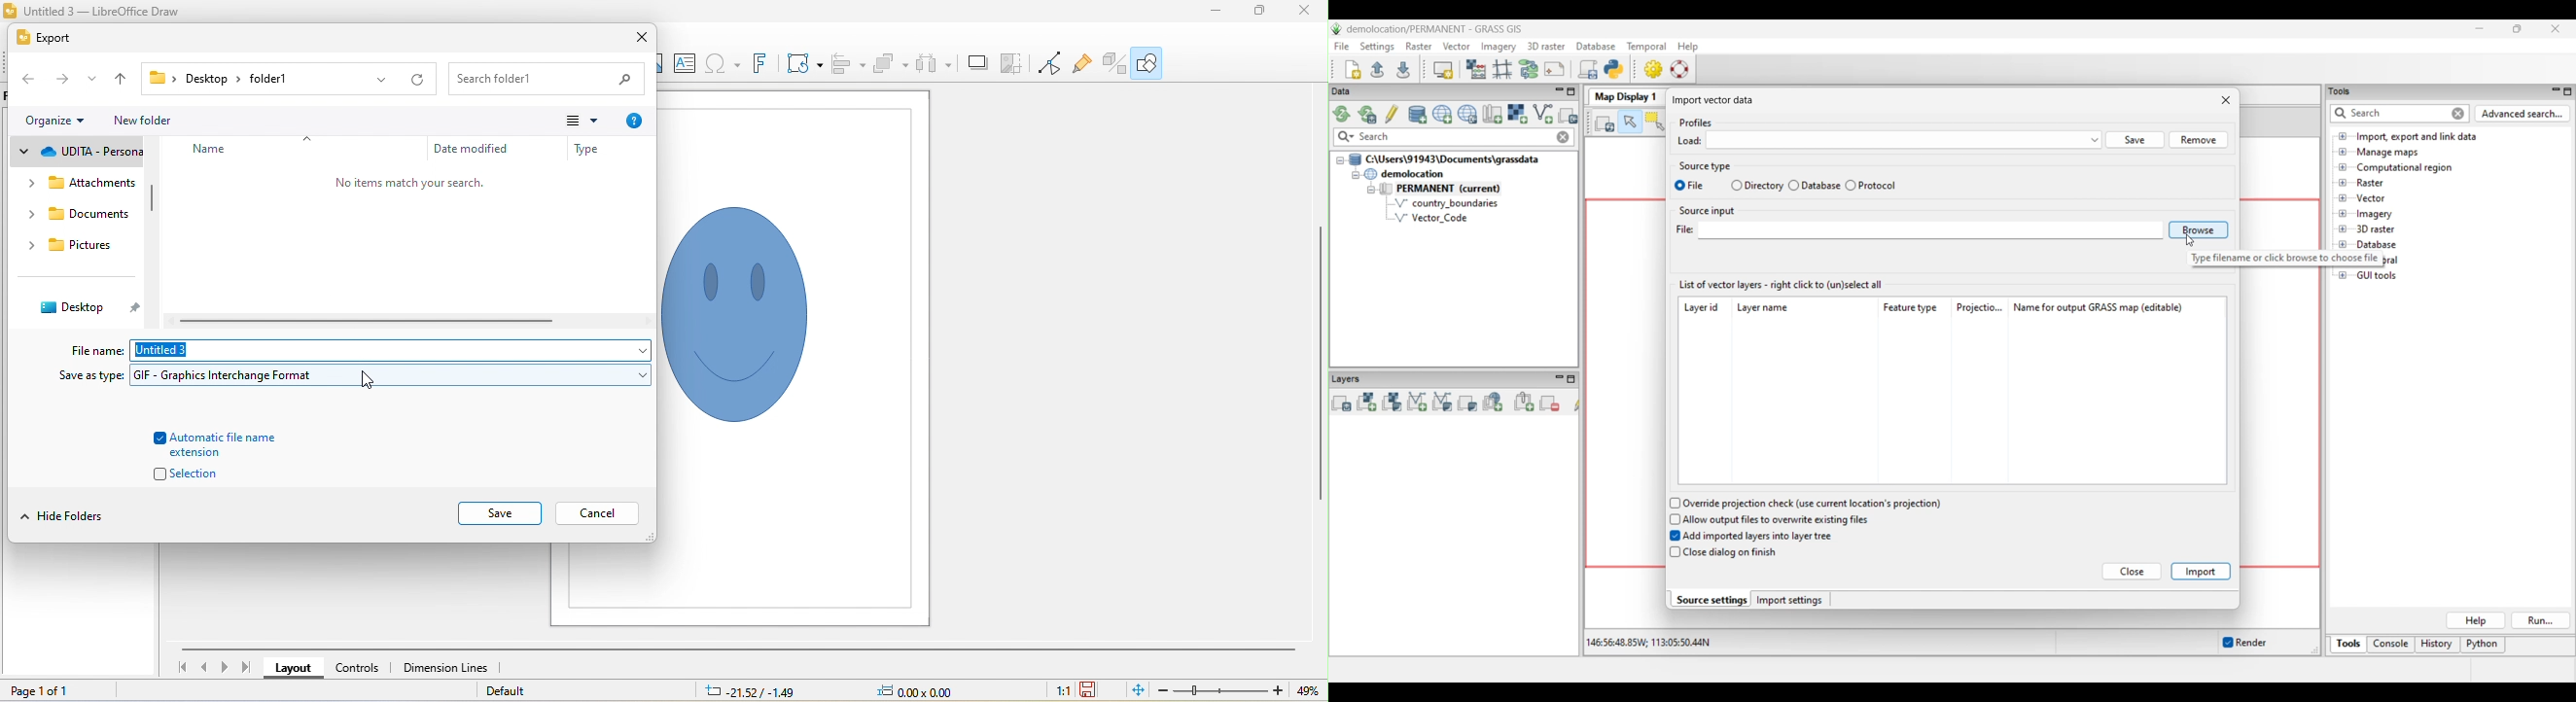  Describe the element at coordinates (501, 512) in the screenshot. I see `save` at that location.